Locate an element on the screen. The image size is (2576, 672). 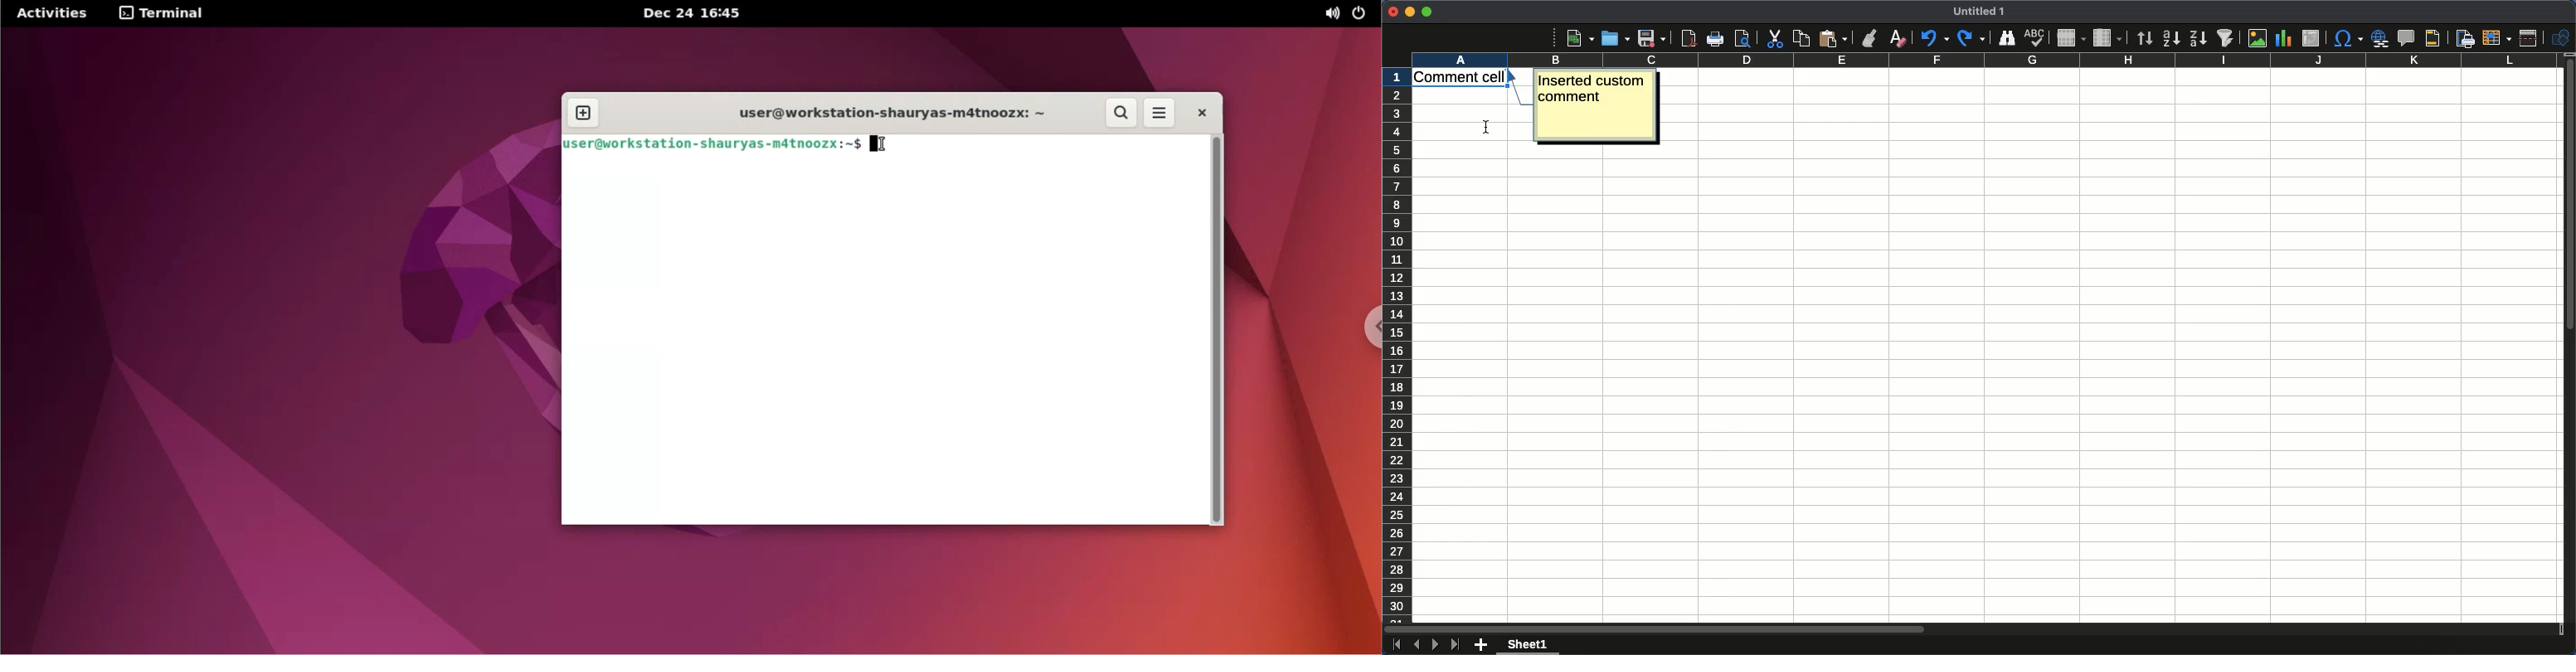
Title is located at coordinates (1981, 12).